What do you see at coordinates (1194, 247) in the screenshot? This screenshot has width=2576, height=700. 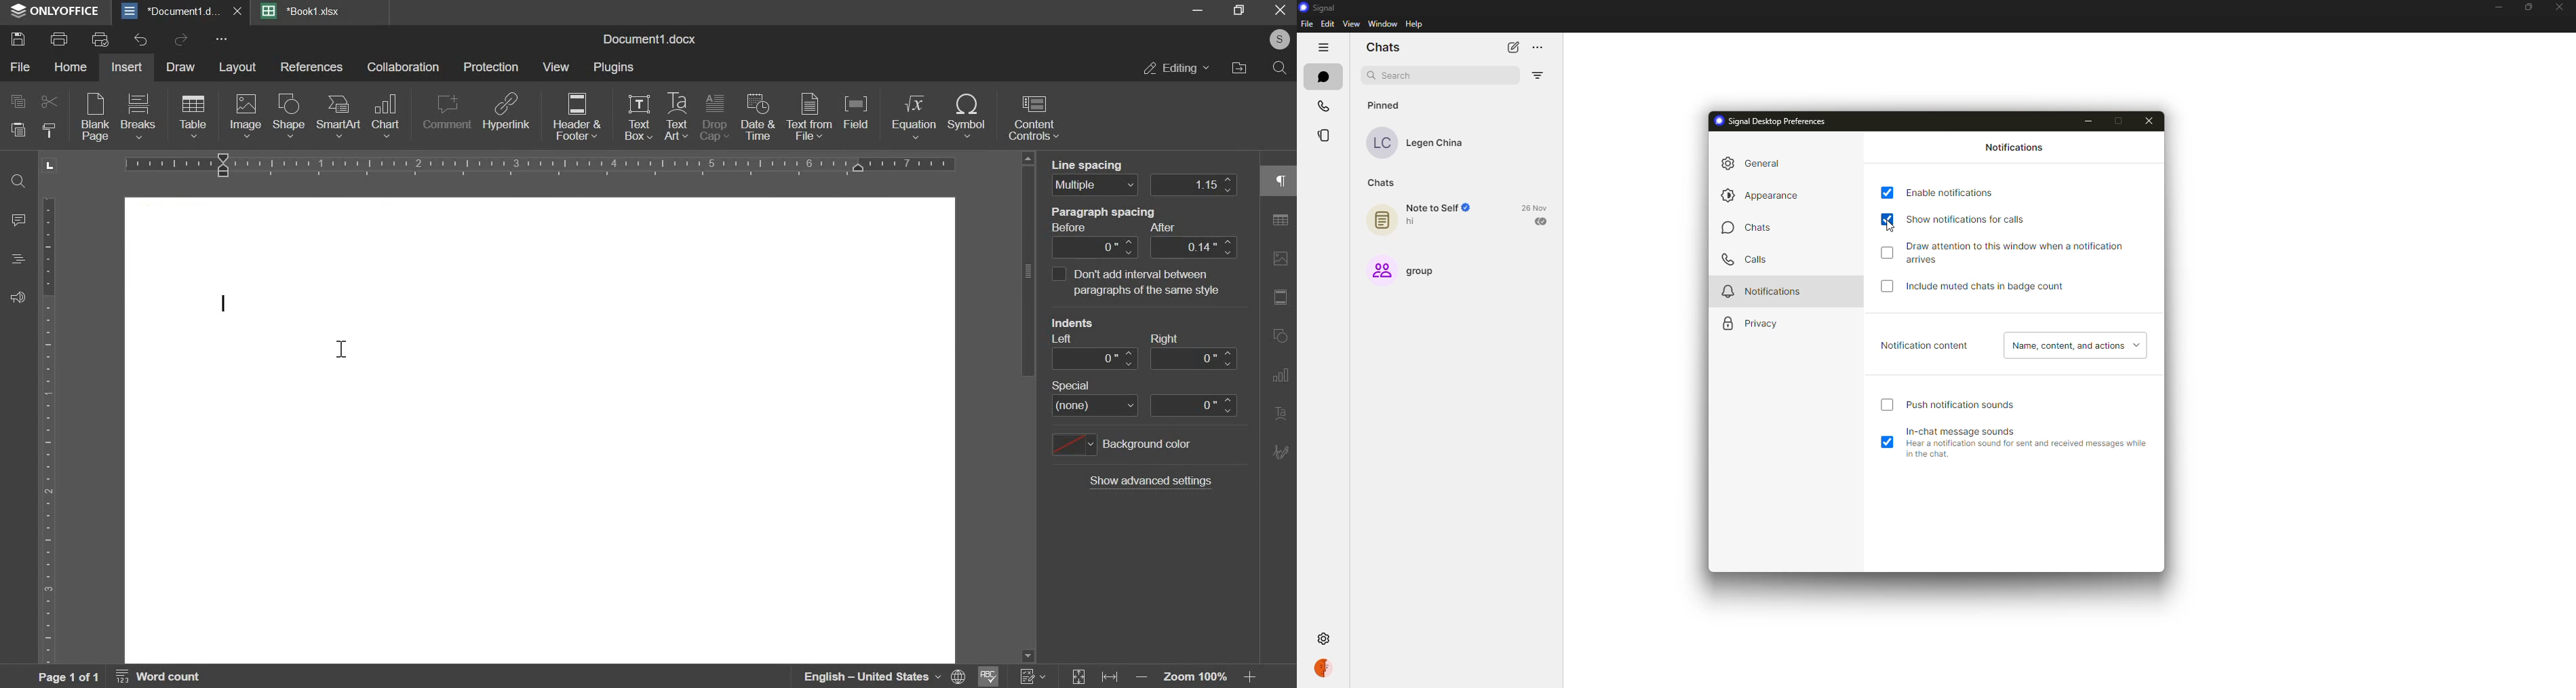 I see `after` at bounding box center [1194, 247].